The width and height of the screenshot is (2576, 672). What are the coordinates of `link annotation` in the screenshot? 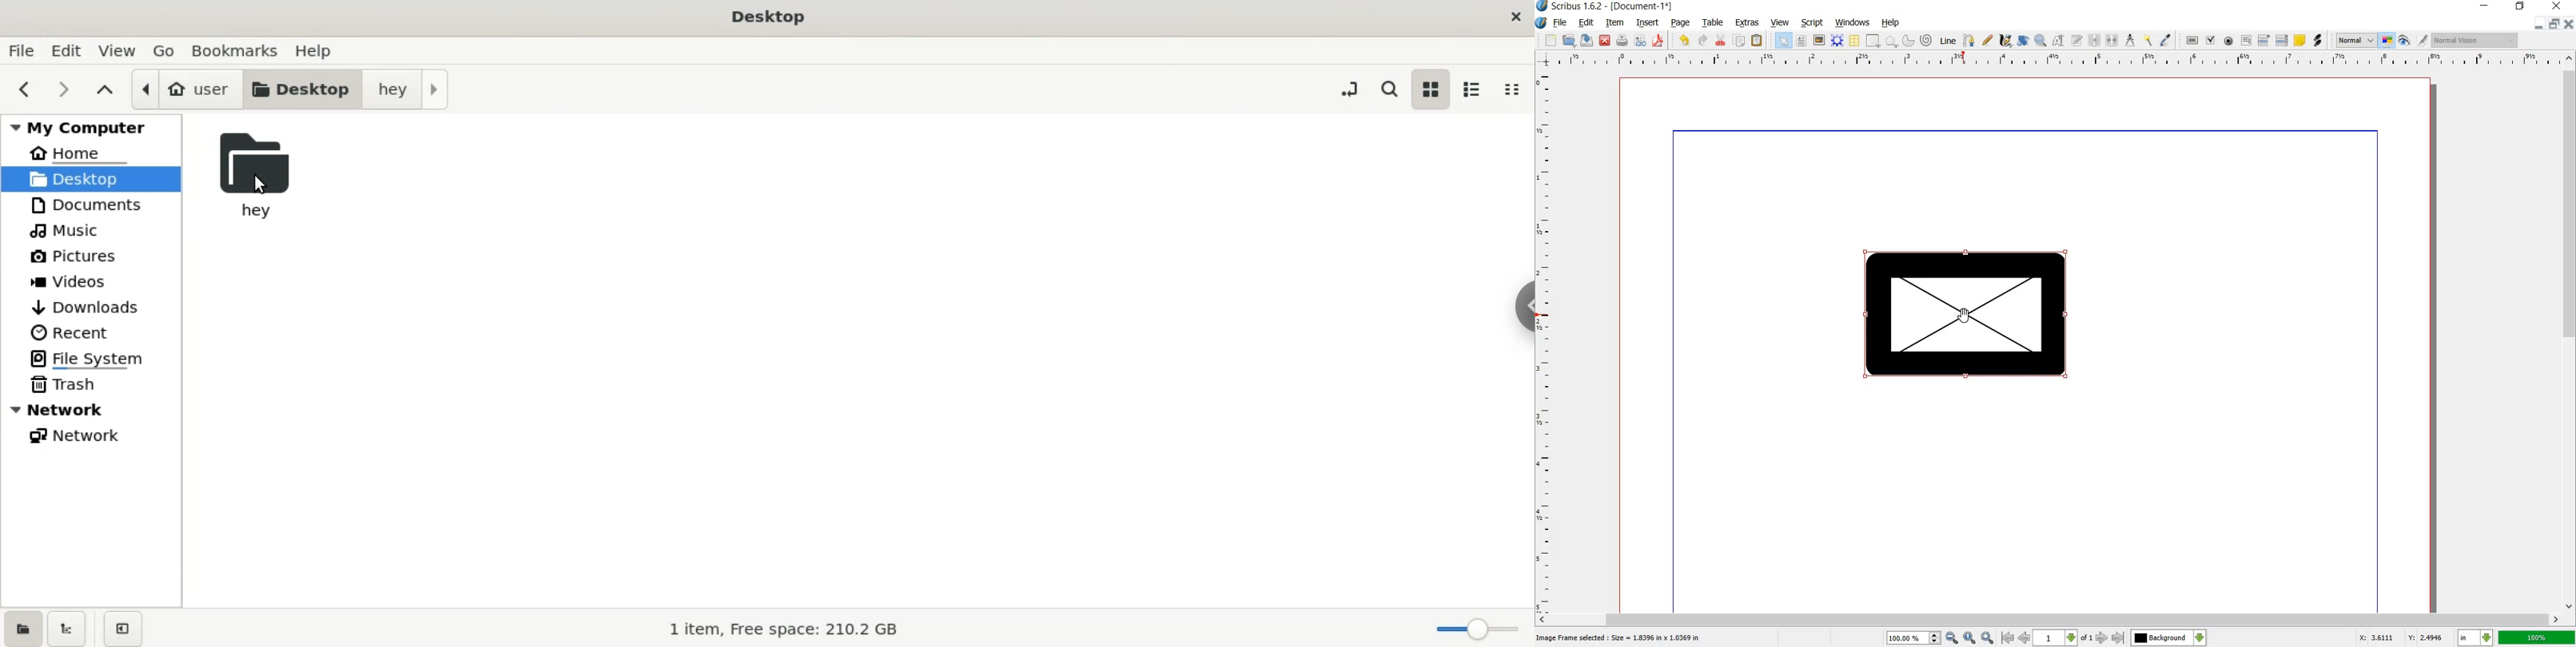 It's located at (2318, 41).